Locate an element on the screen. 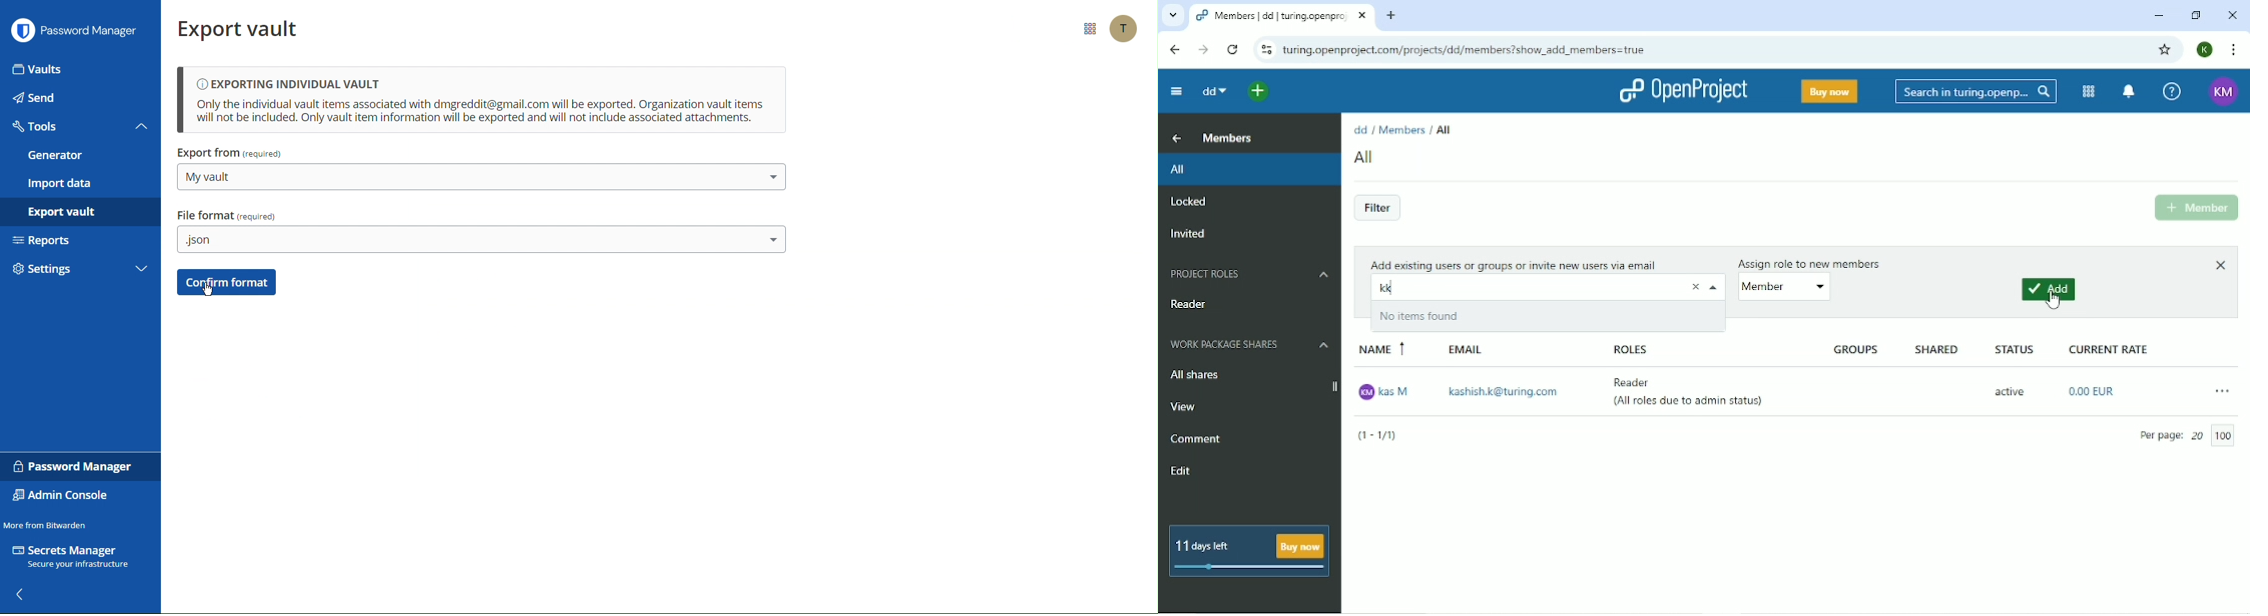  Export is located at coordinates (65, 211).